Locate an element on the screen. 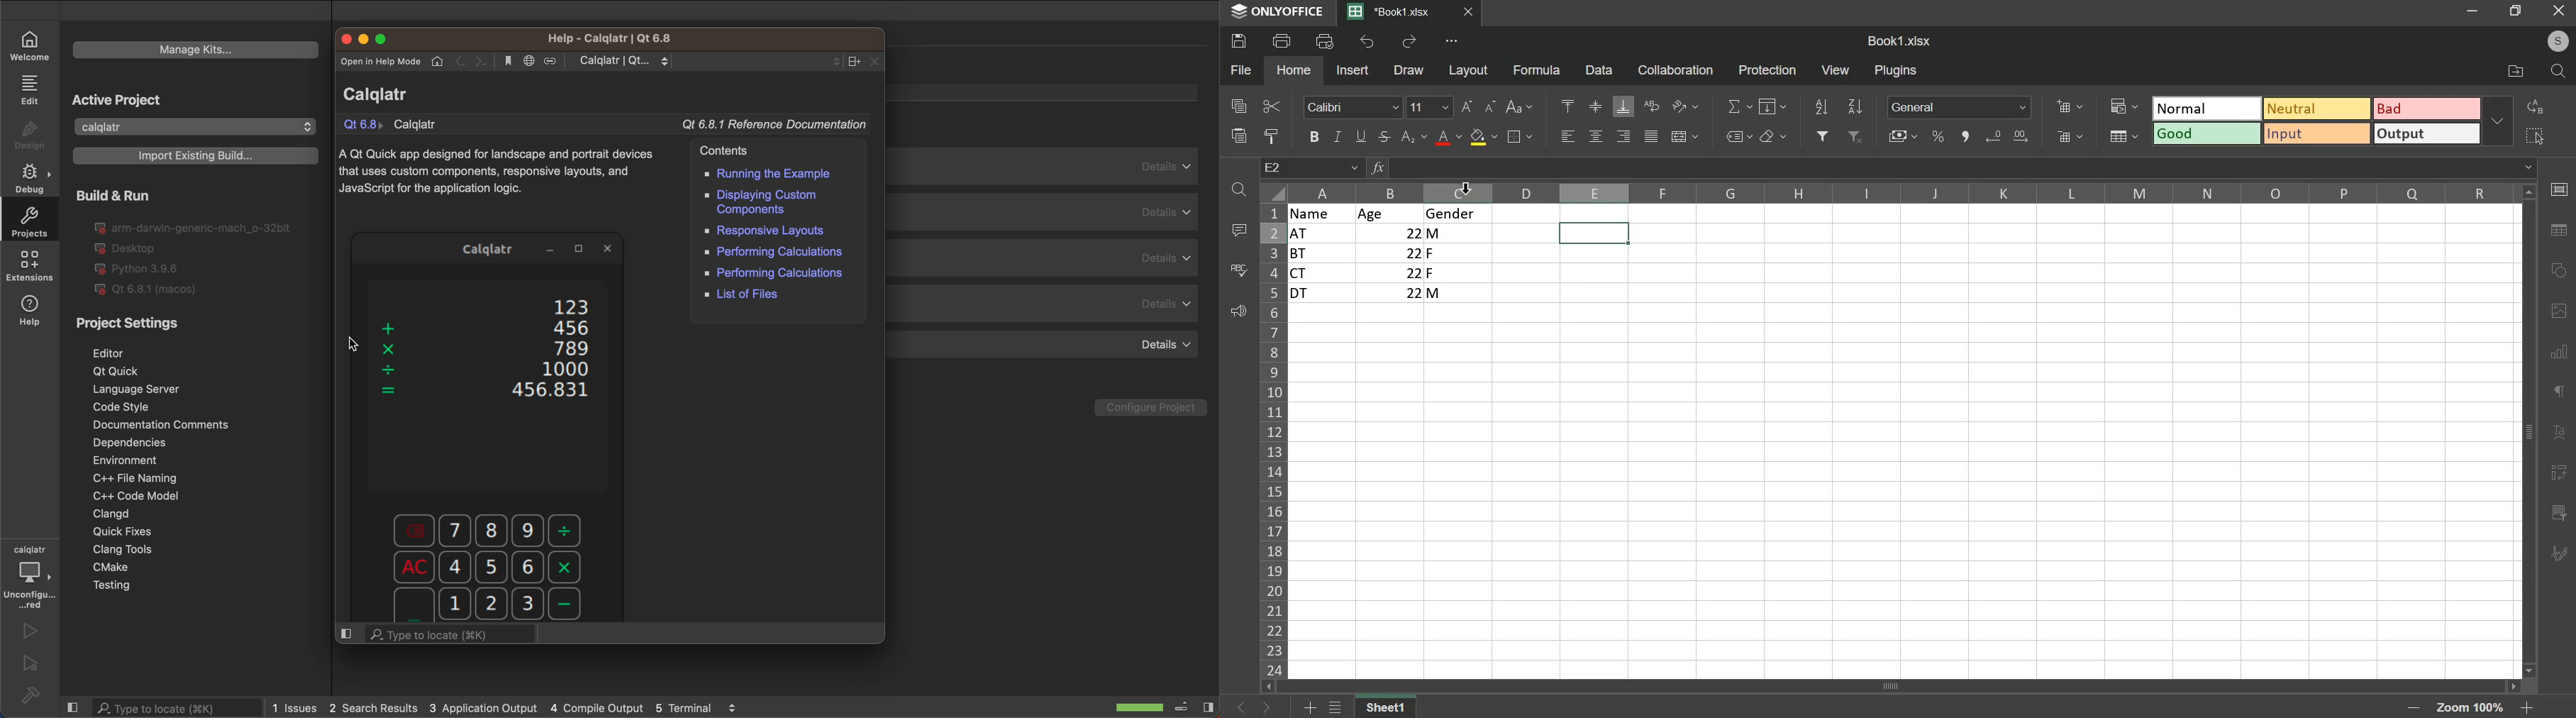 Image resolution: width=2576 pixels, height=728 pixels. cut is located at coordinates (1272, 106).